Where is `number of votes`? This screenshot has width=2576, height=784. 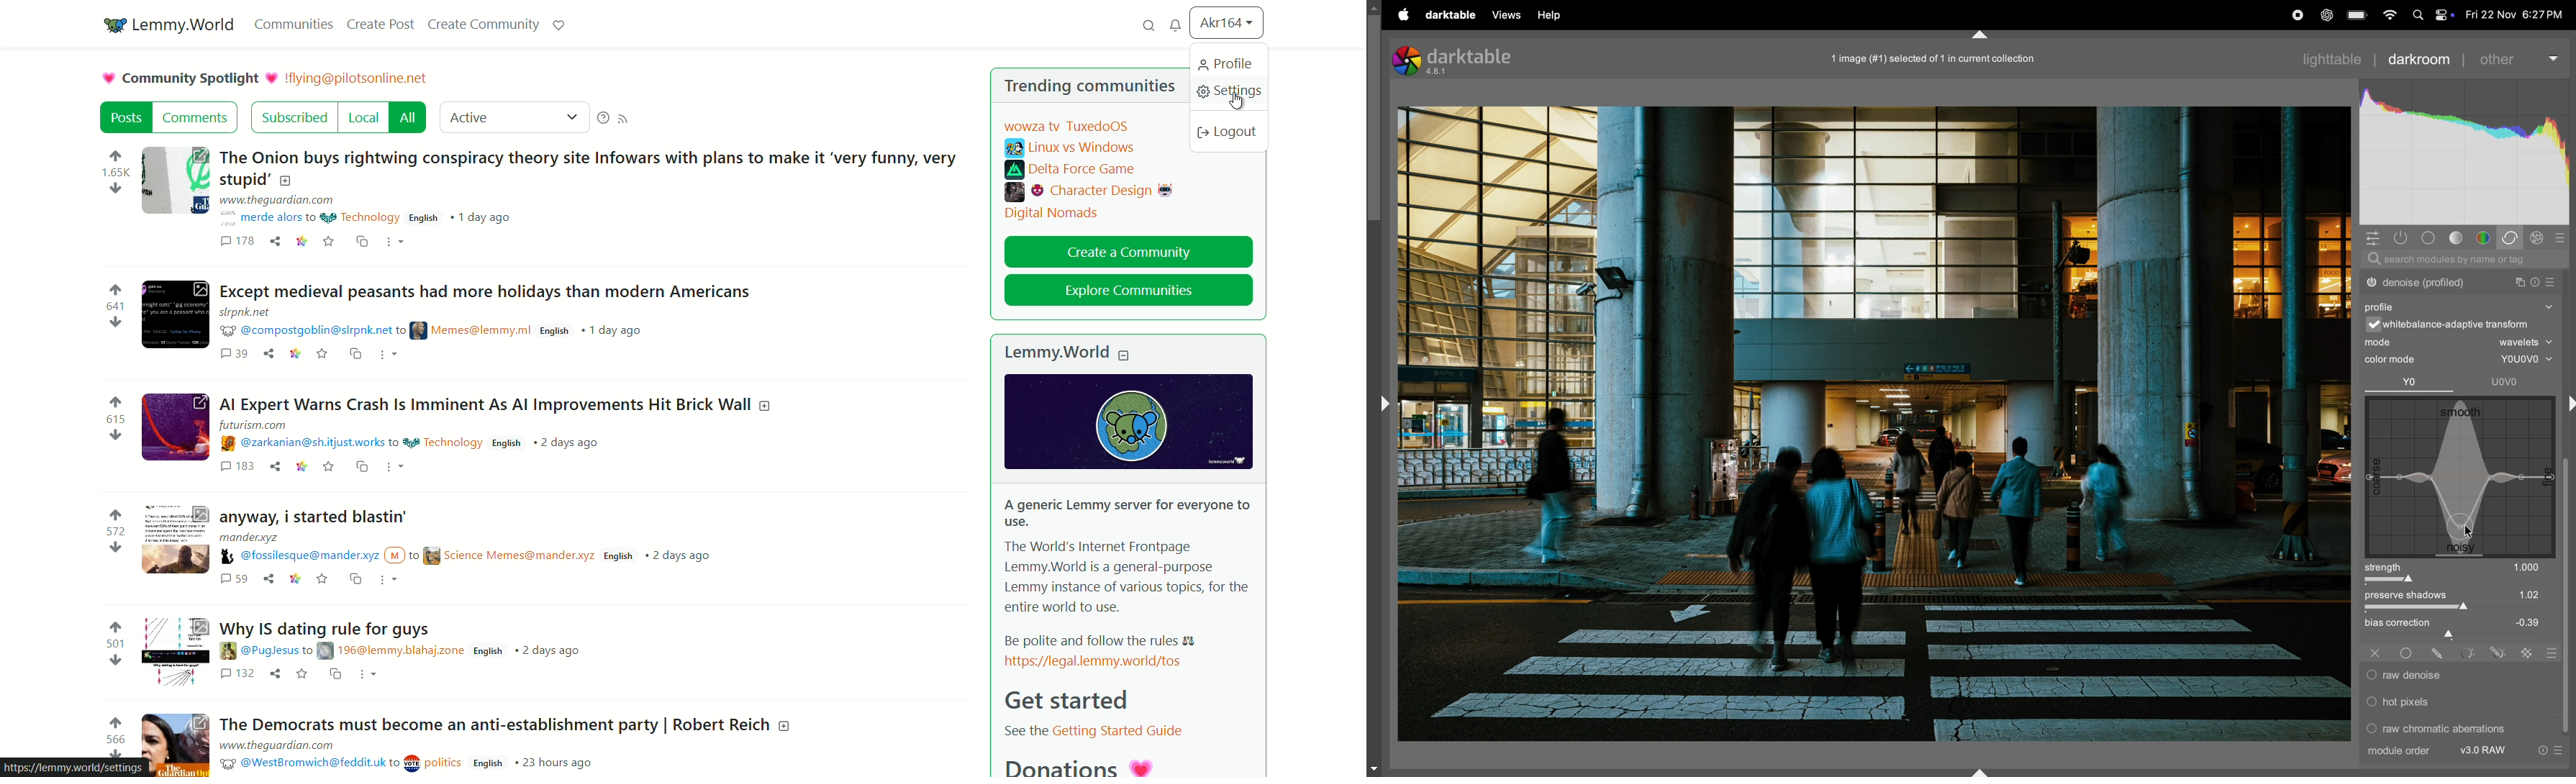 number of votes is located at coordinates (114, 306).